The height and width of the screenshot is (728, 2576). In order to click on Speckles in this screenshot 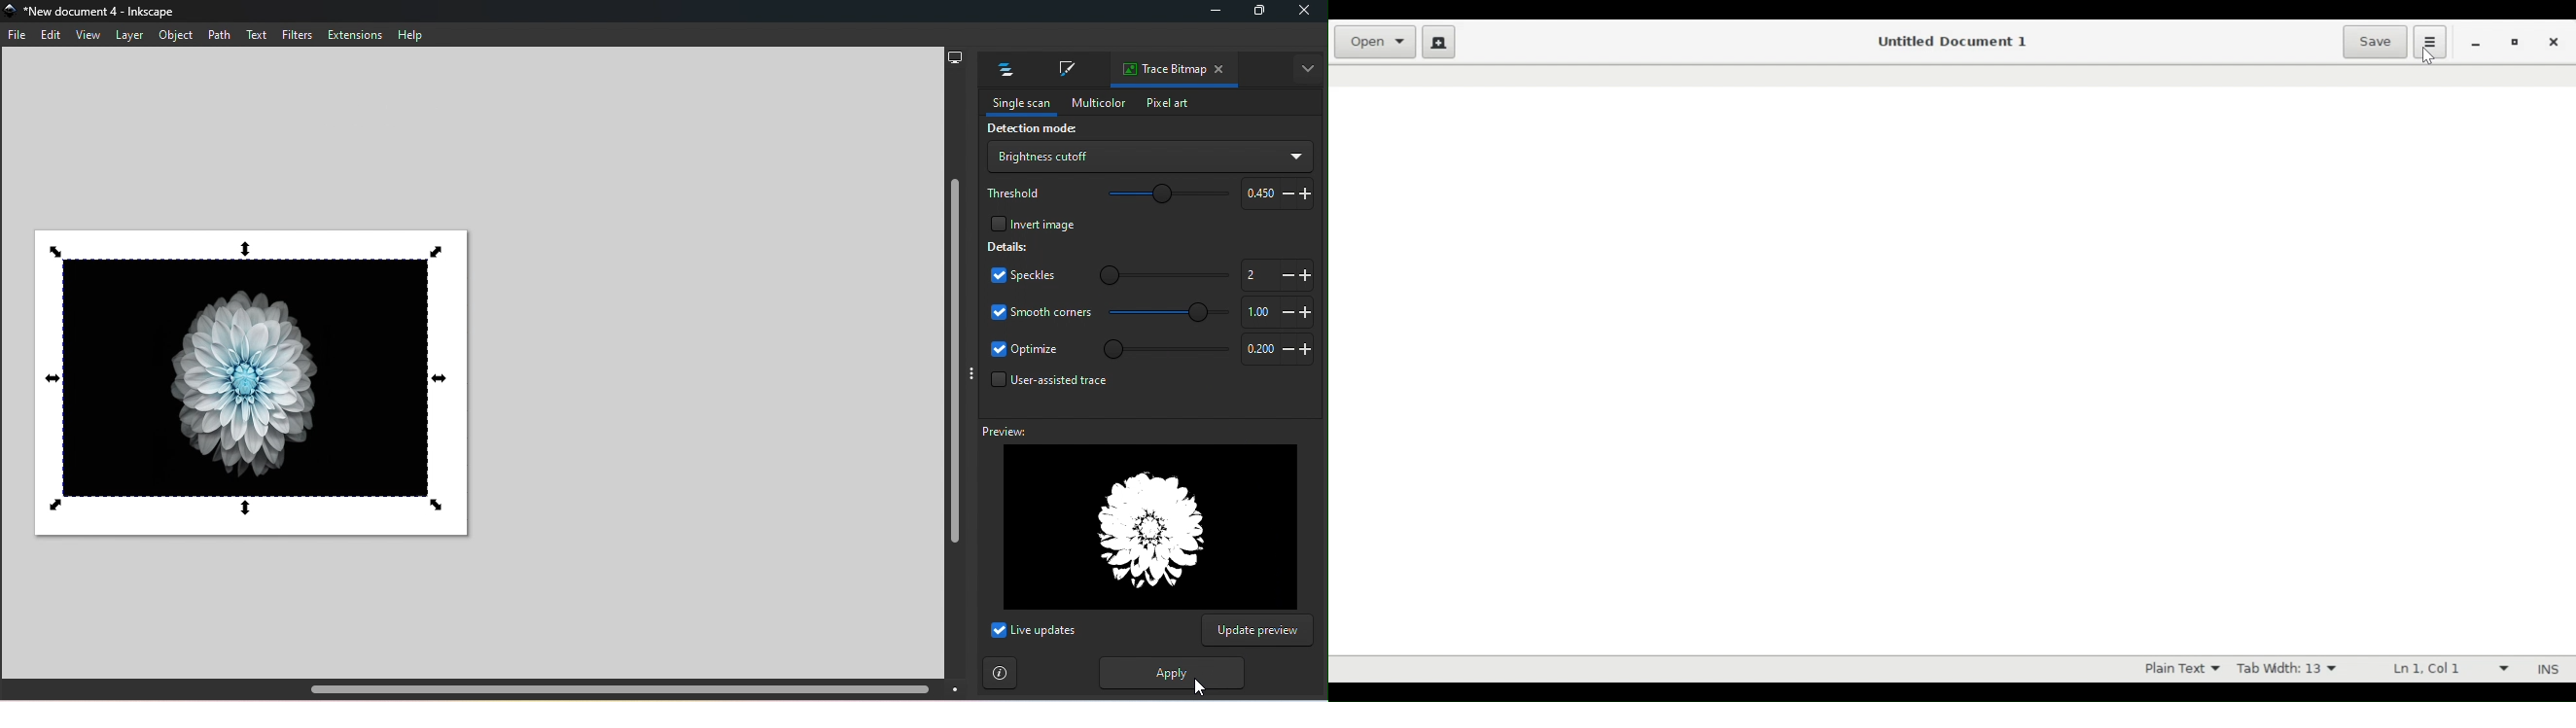, I will do `click(1017, 277)`.